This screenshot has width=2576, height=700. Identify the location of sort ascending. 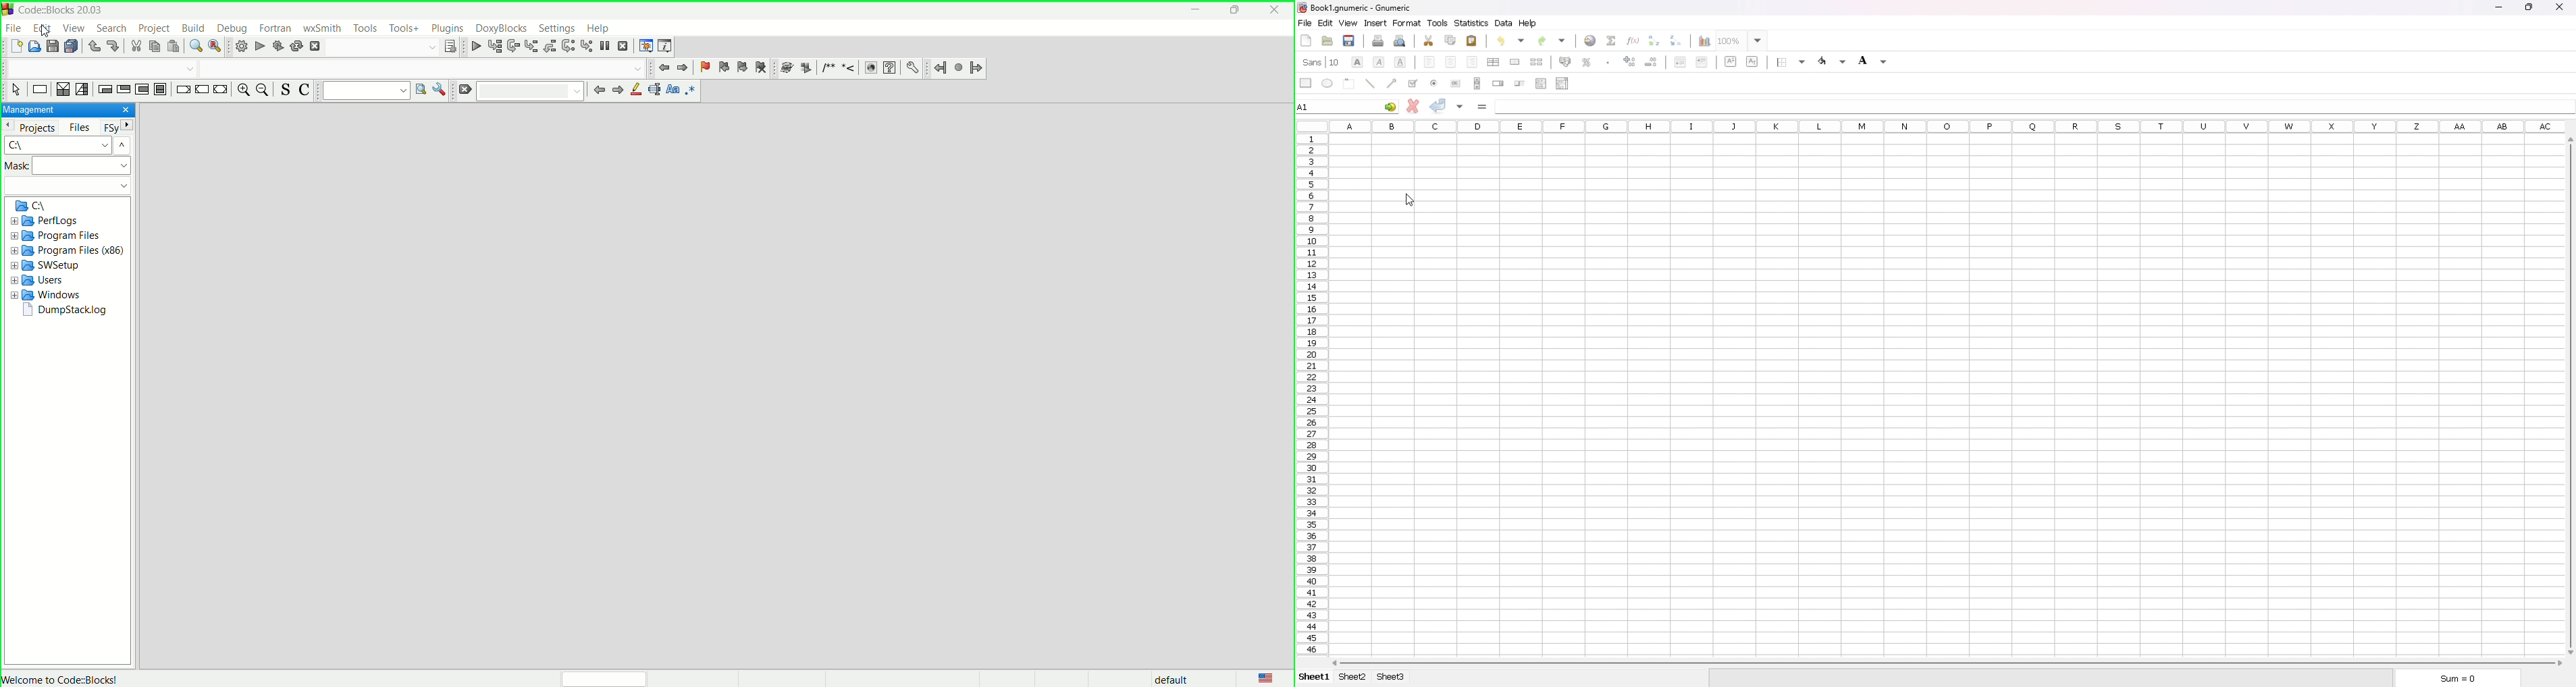
(1655, 40).